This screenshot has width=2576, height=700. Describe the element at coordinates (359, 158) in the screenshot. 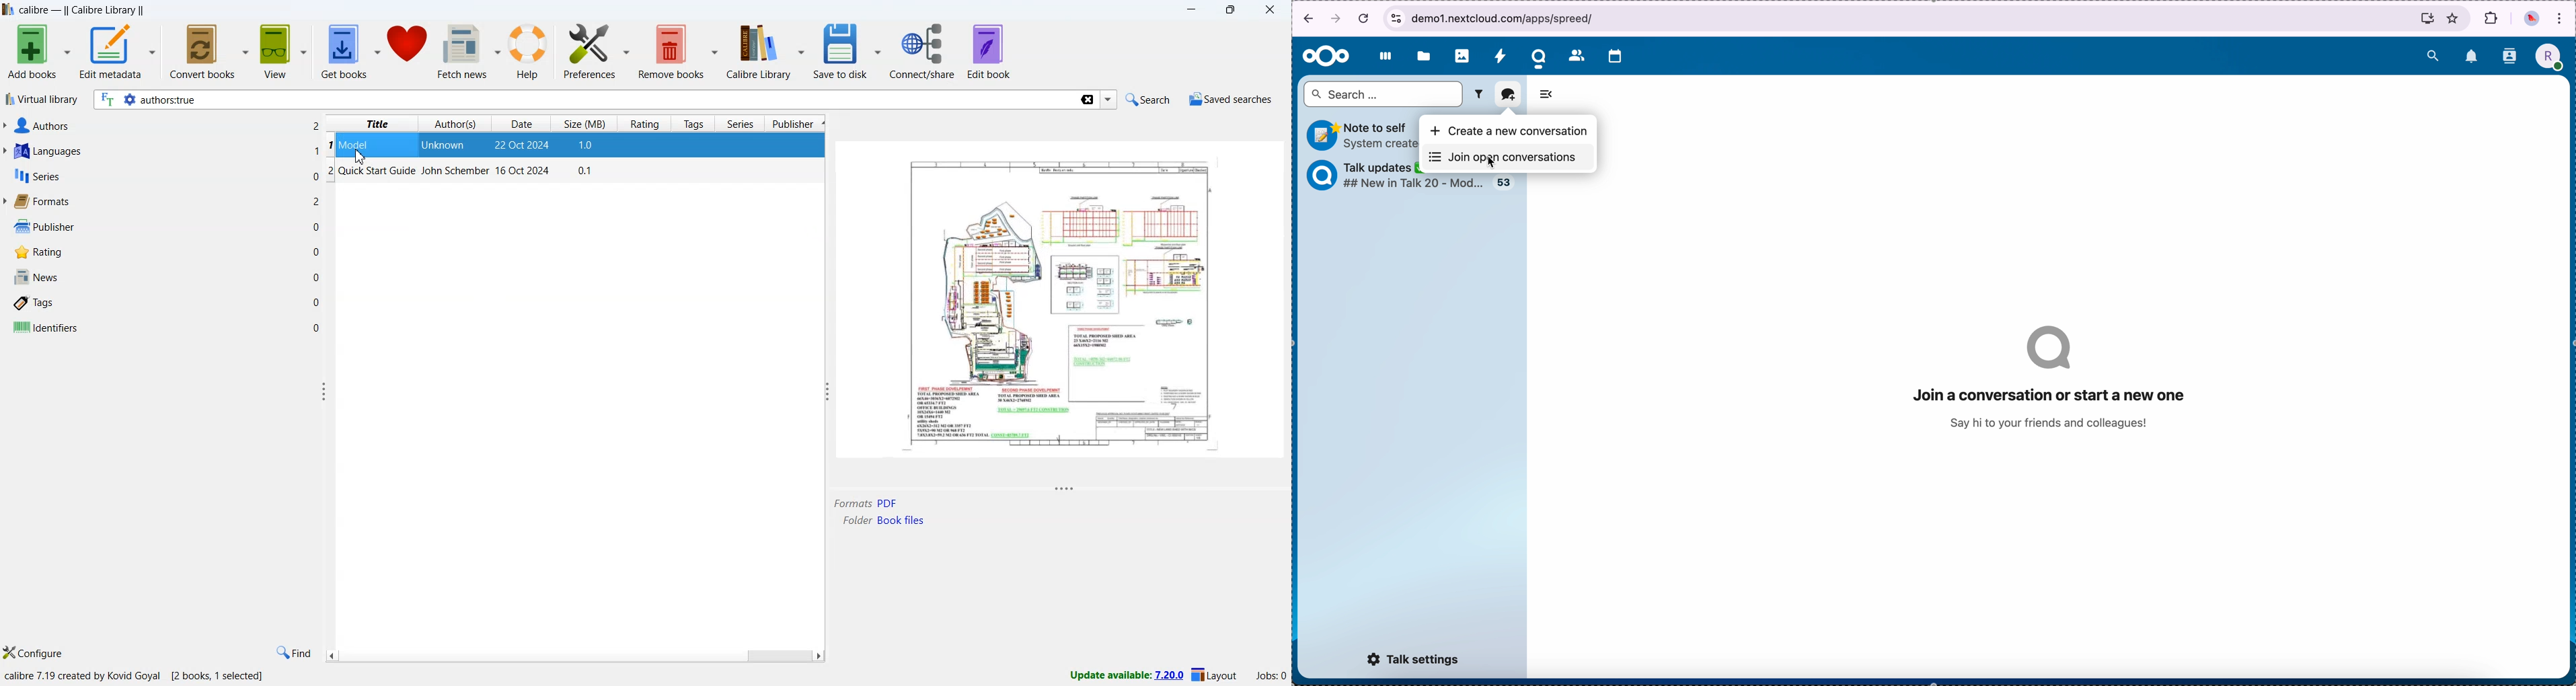

I see `Cursor` at that location.